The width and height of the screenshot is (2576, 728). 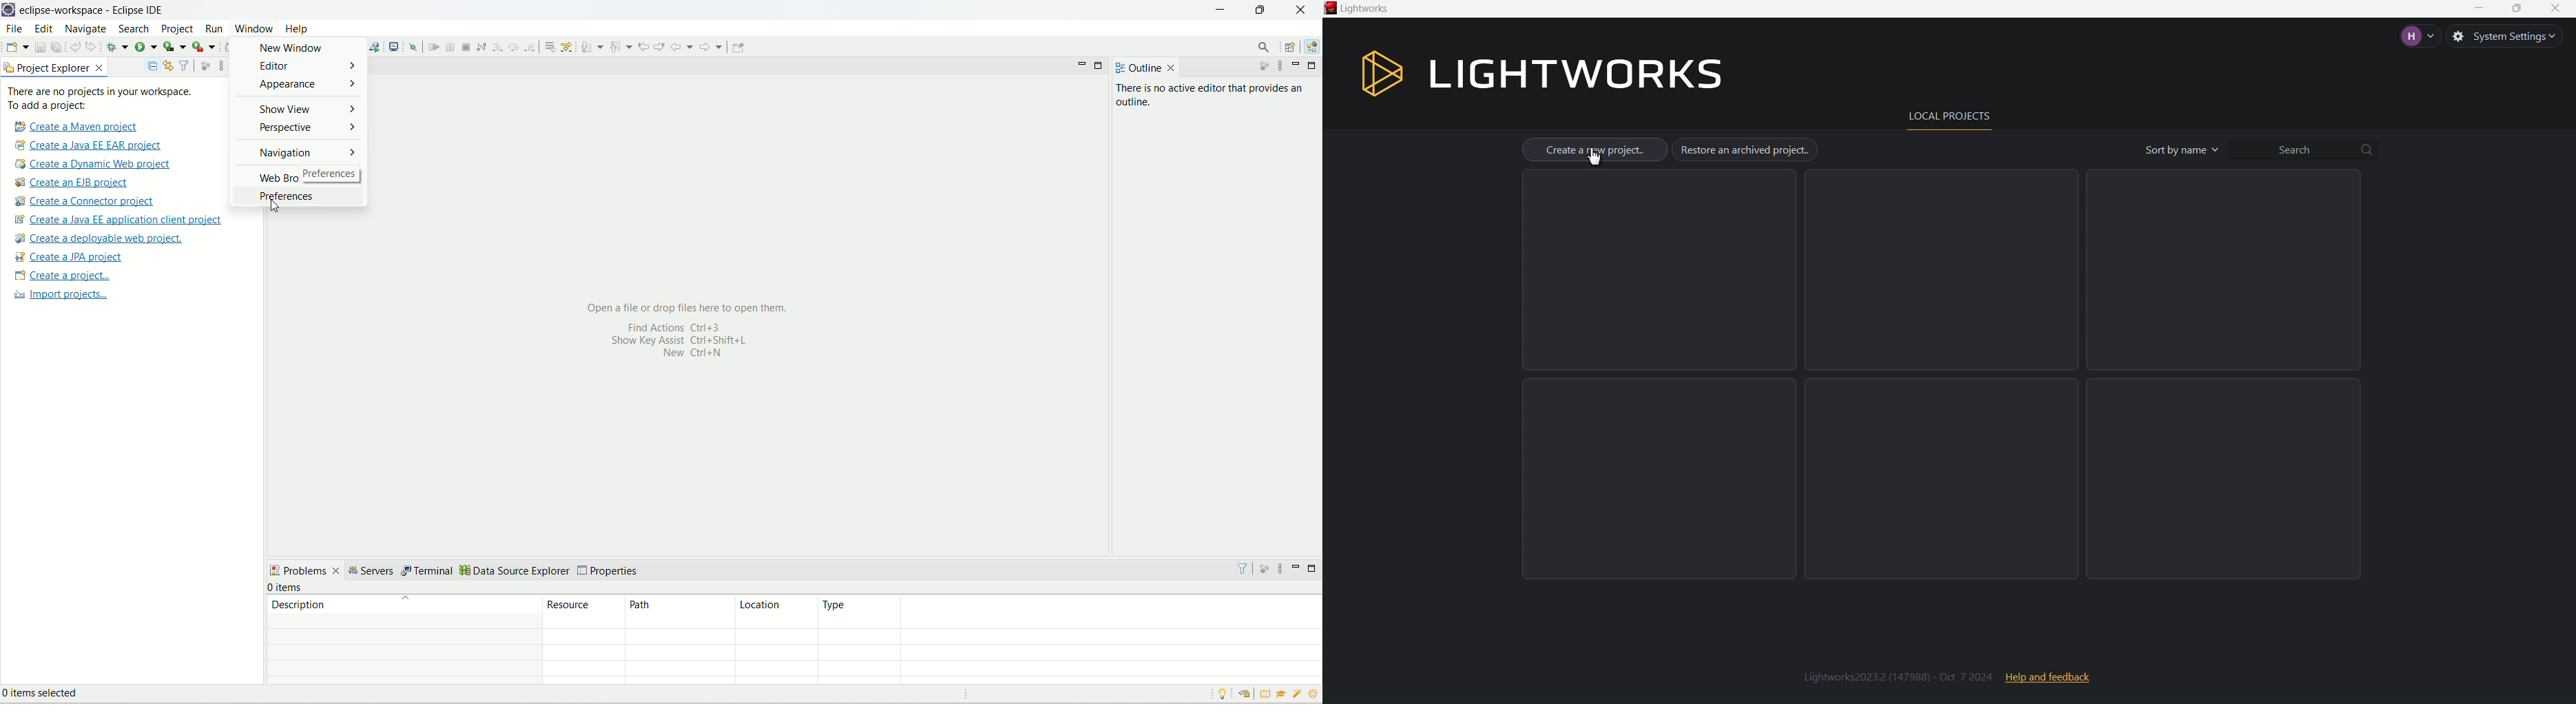 I want to click on Search bar, so click(x=2305, y=148).